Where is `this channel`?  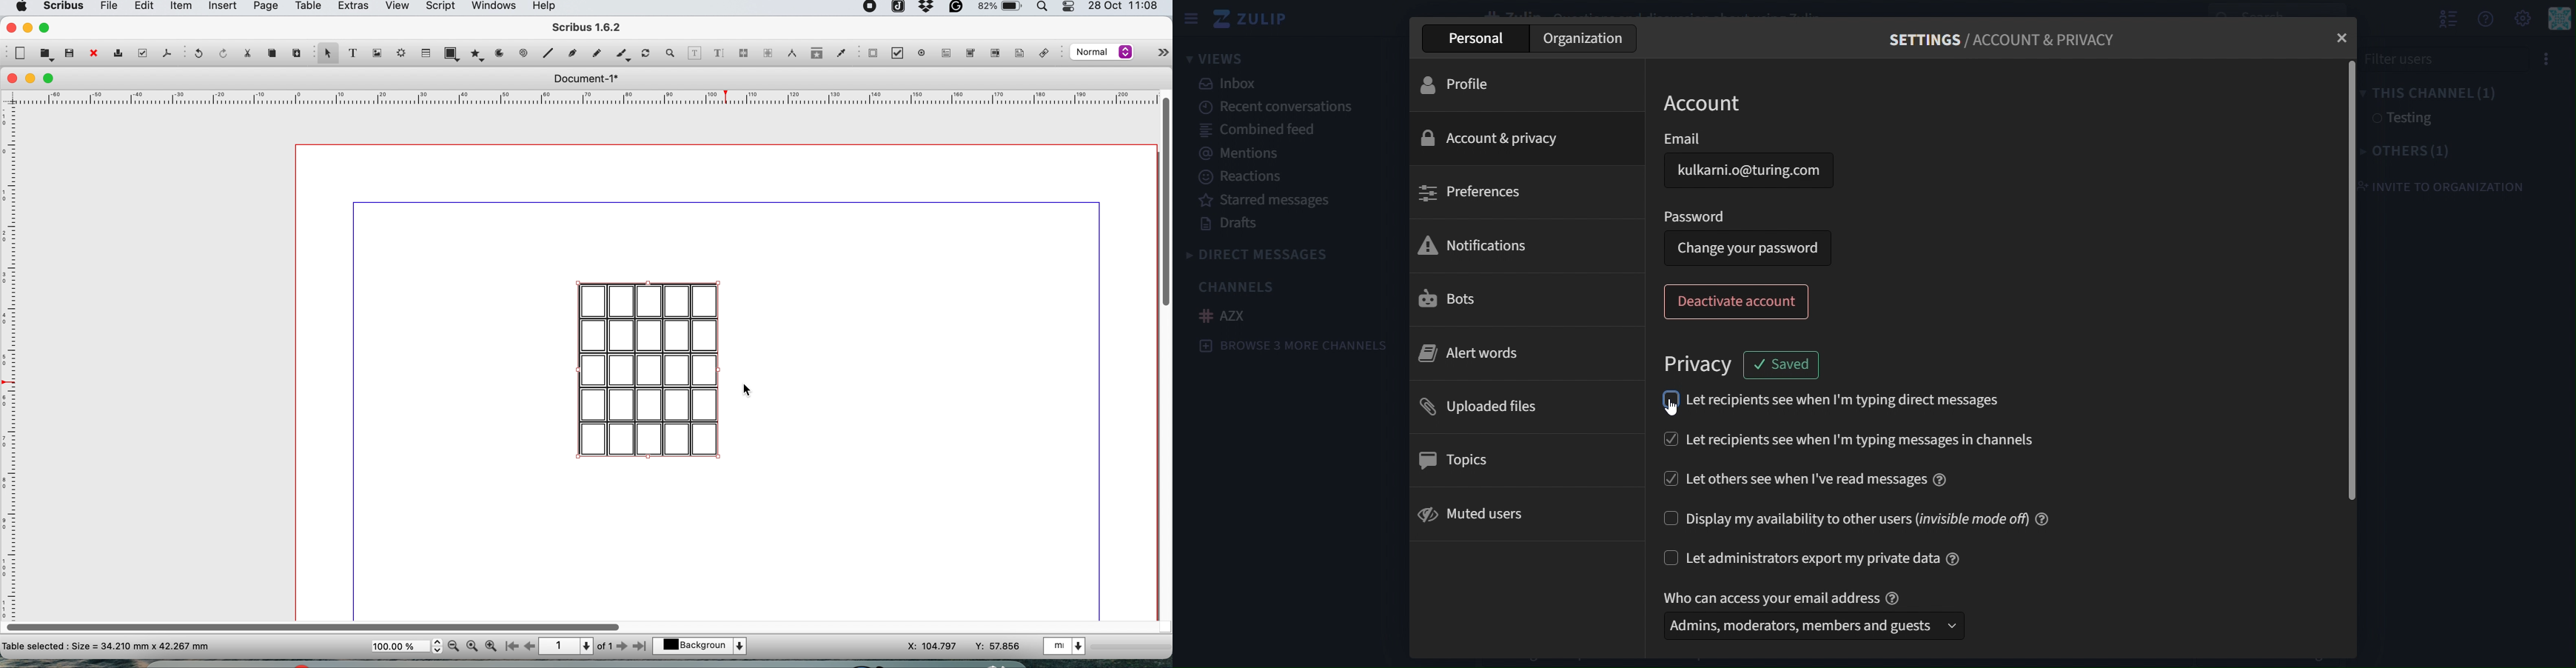
this channel is located at coordinates (2429, 95).